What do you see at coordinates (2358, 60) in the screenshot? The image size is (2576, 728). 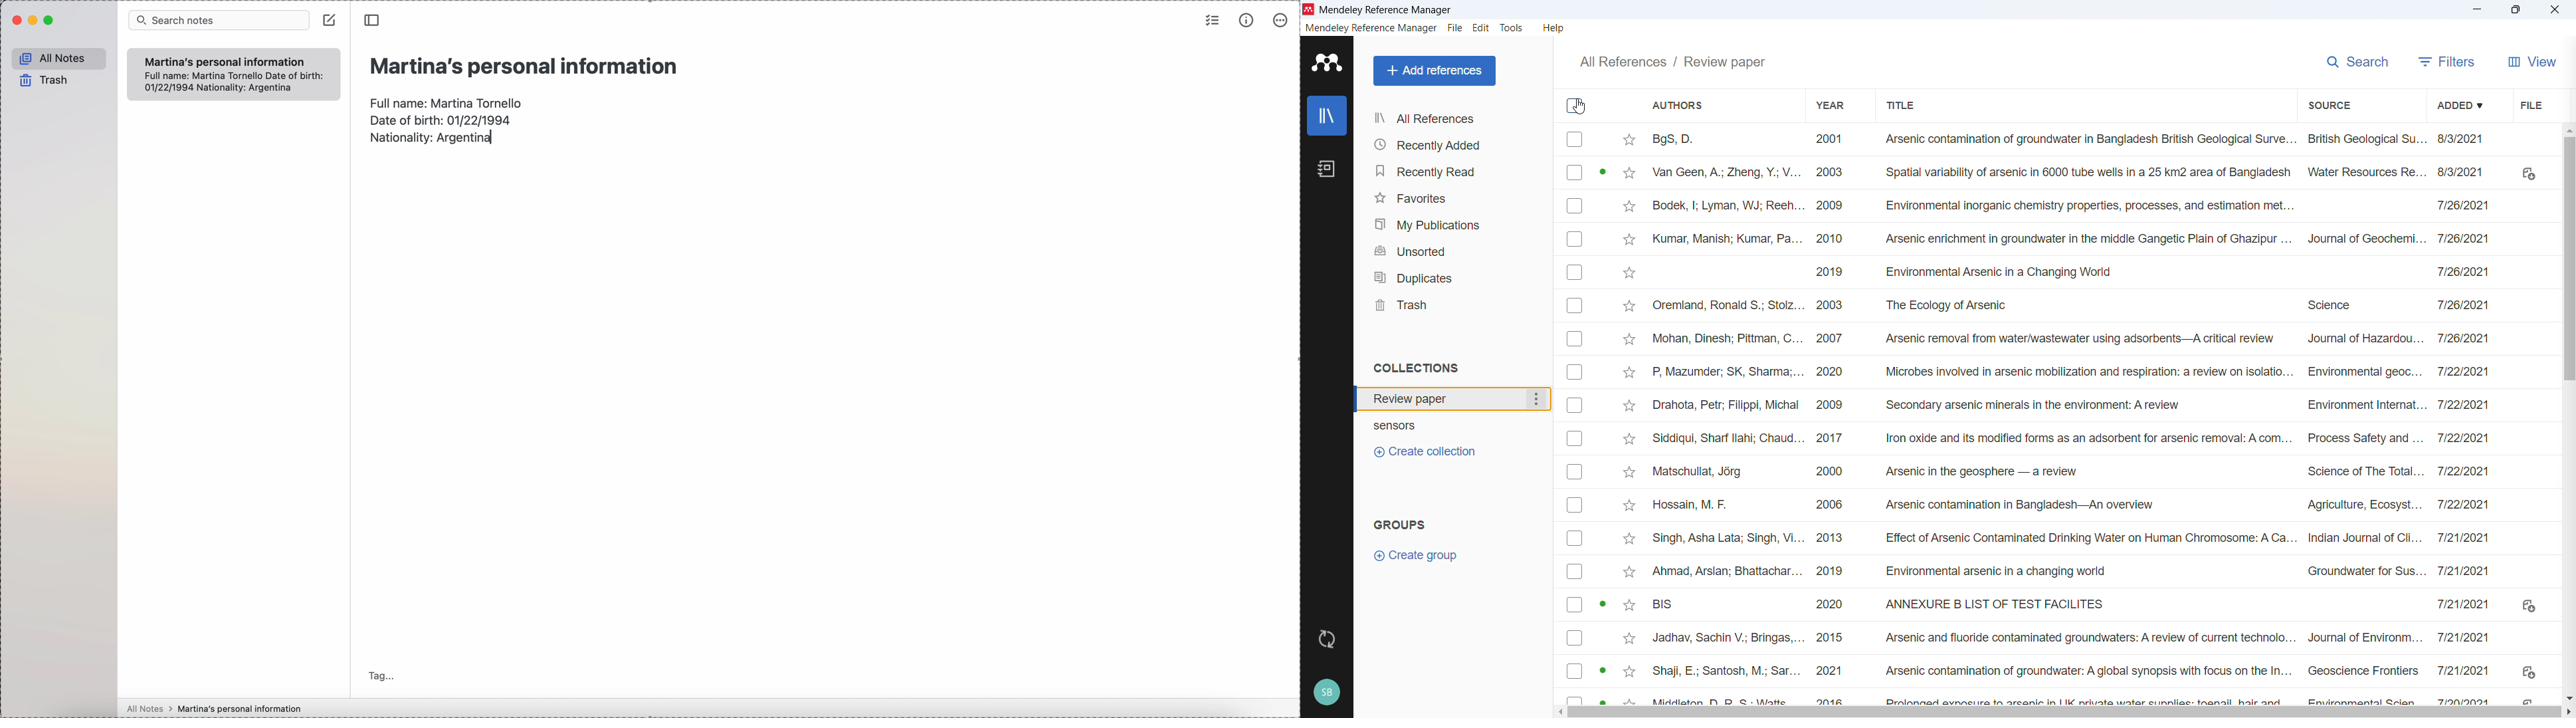 I see `Search ` at bounding box center [2358, 60].